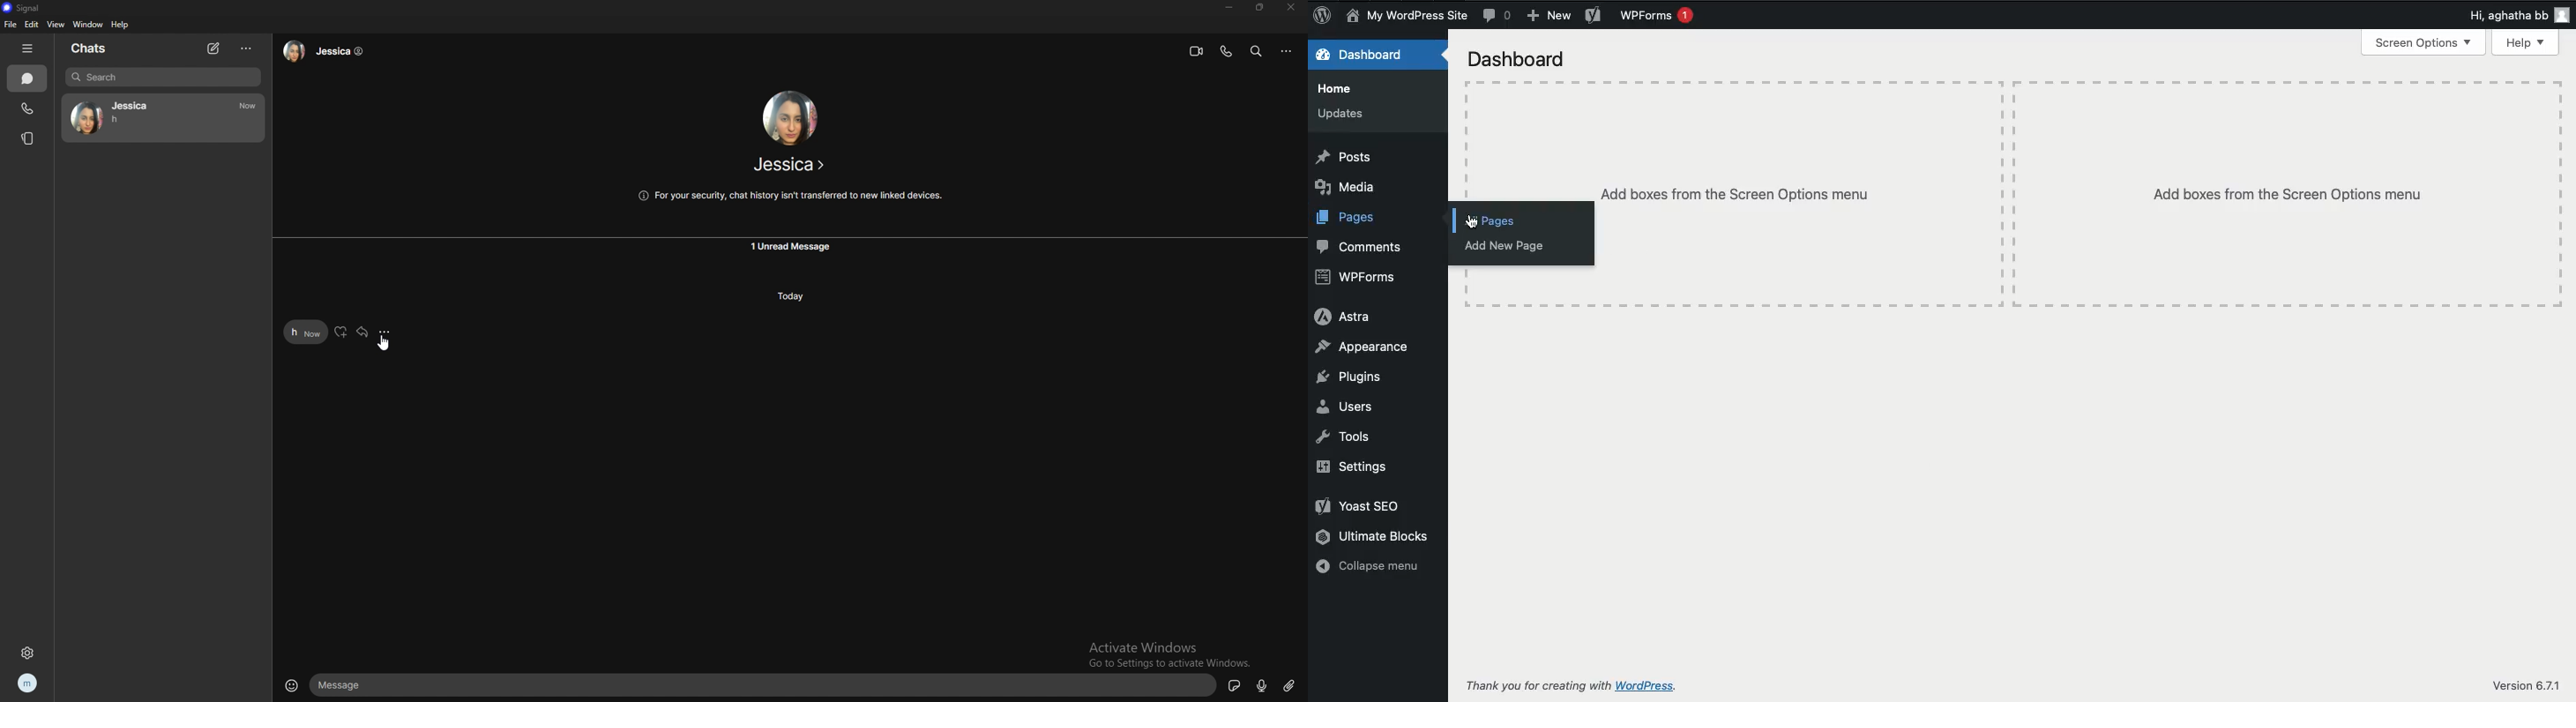 The image size is (2576, 728). What do you see at coordinates (386, 332) in the screenshot?
I see `options` at bounding box center [386, 332].